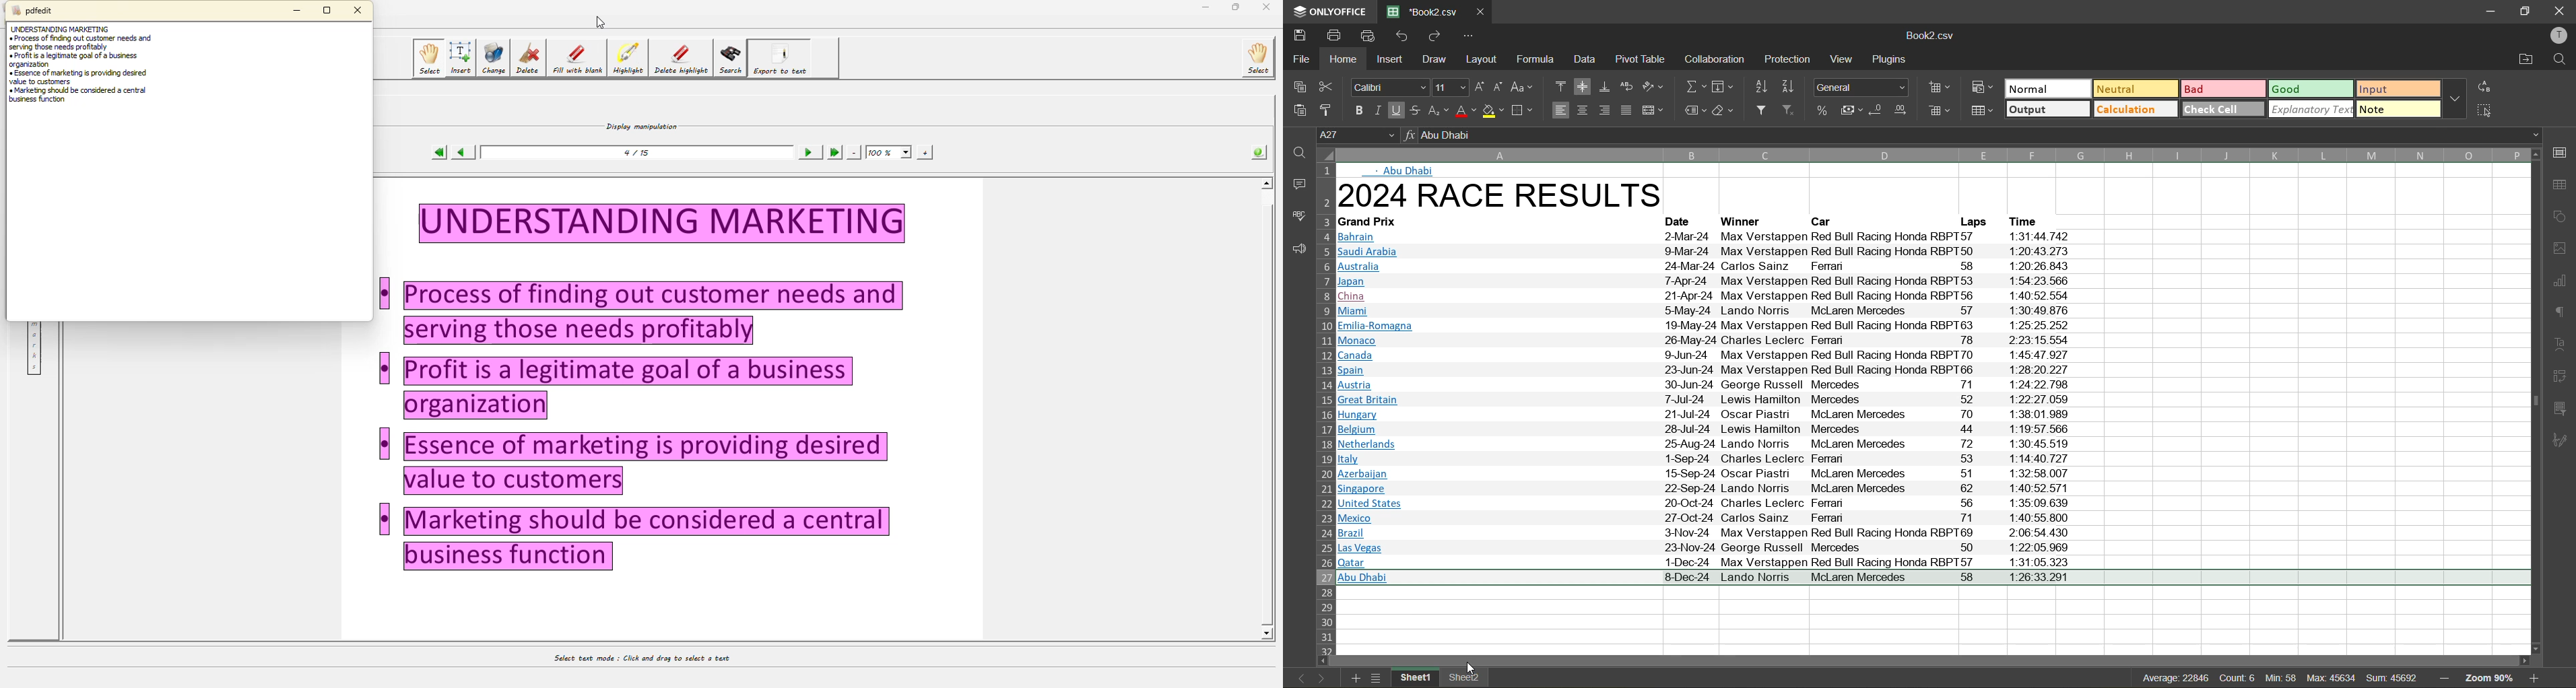  Describe the element at coordinates (1986, 114) in the screenshot. I see `format as table` at that location.